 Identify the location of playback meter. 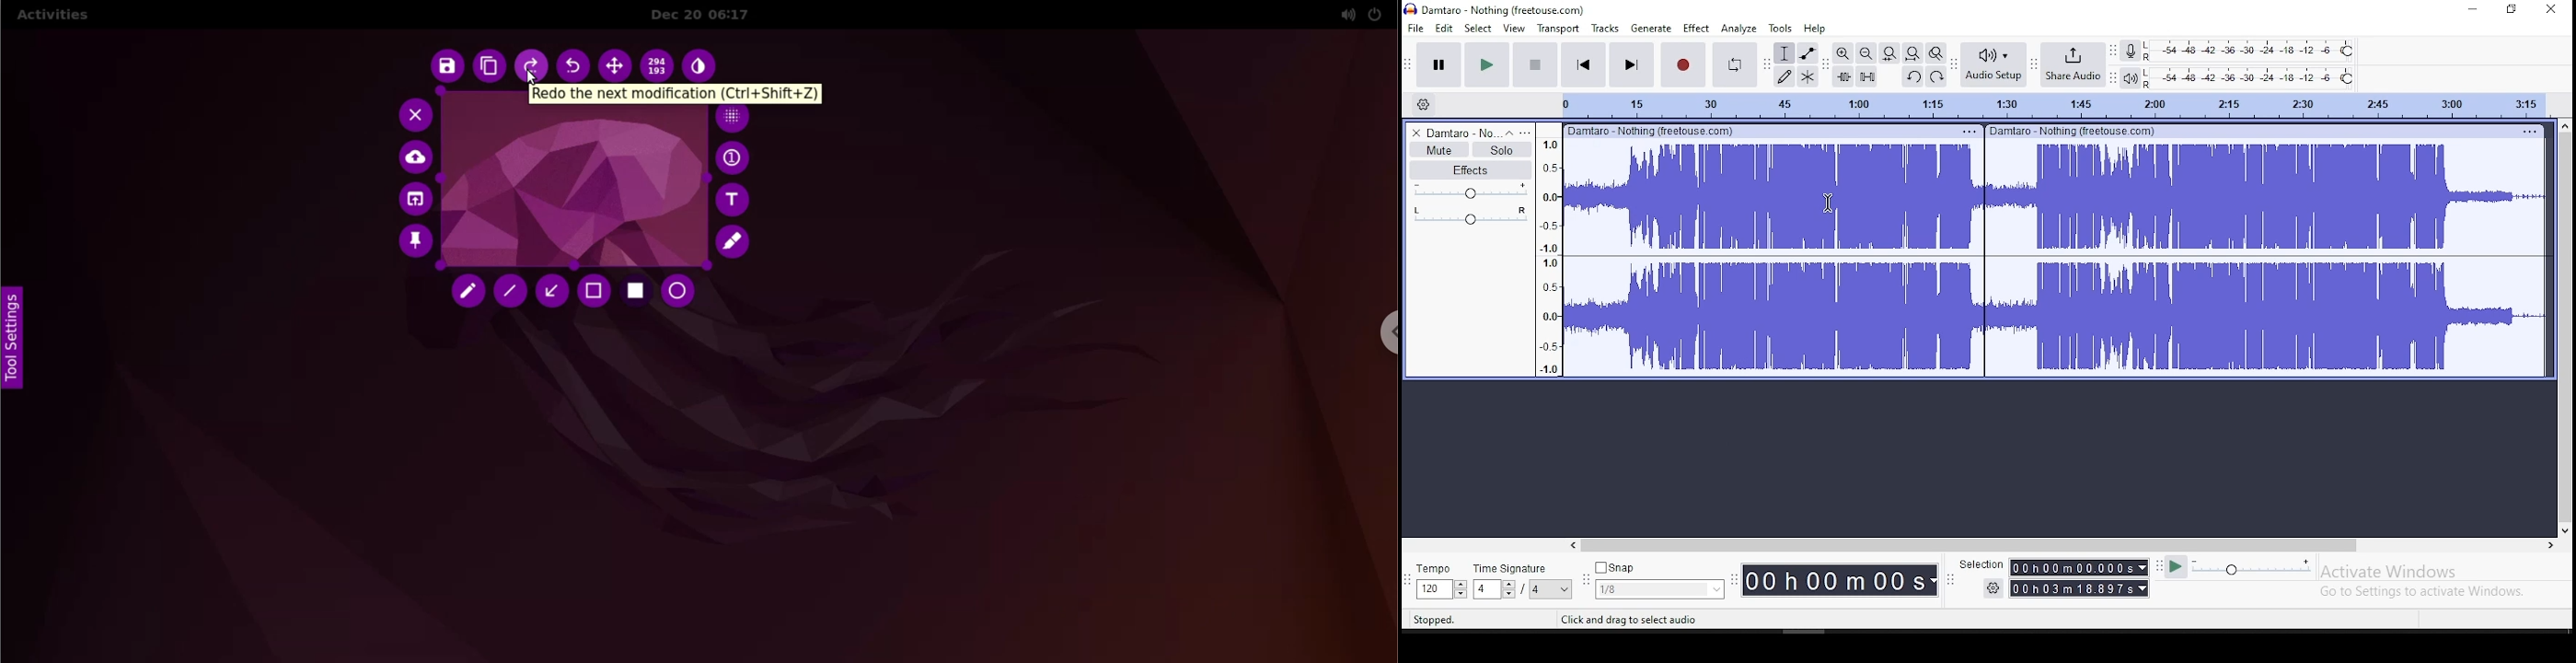
(2129, 77).